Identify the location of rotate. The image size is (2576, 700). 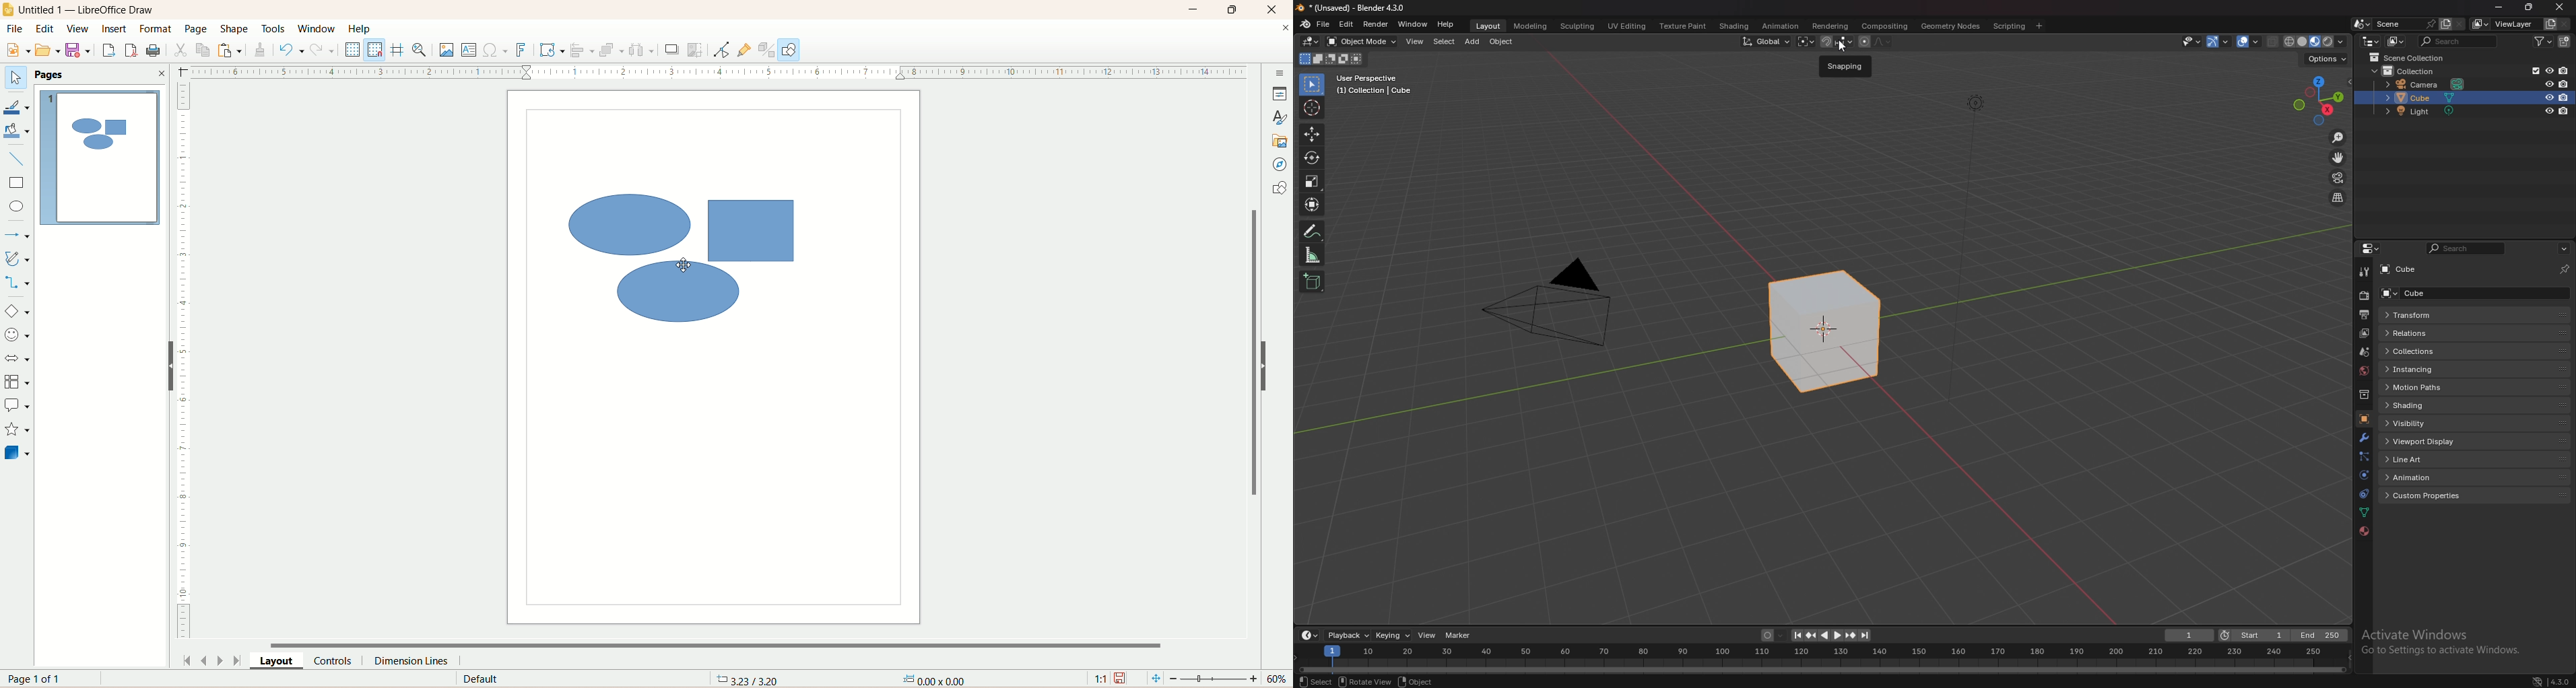
(1312, 157).